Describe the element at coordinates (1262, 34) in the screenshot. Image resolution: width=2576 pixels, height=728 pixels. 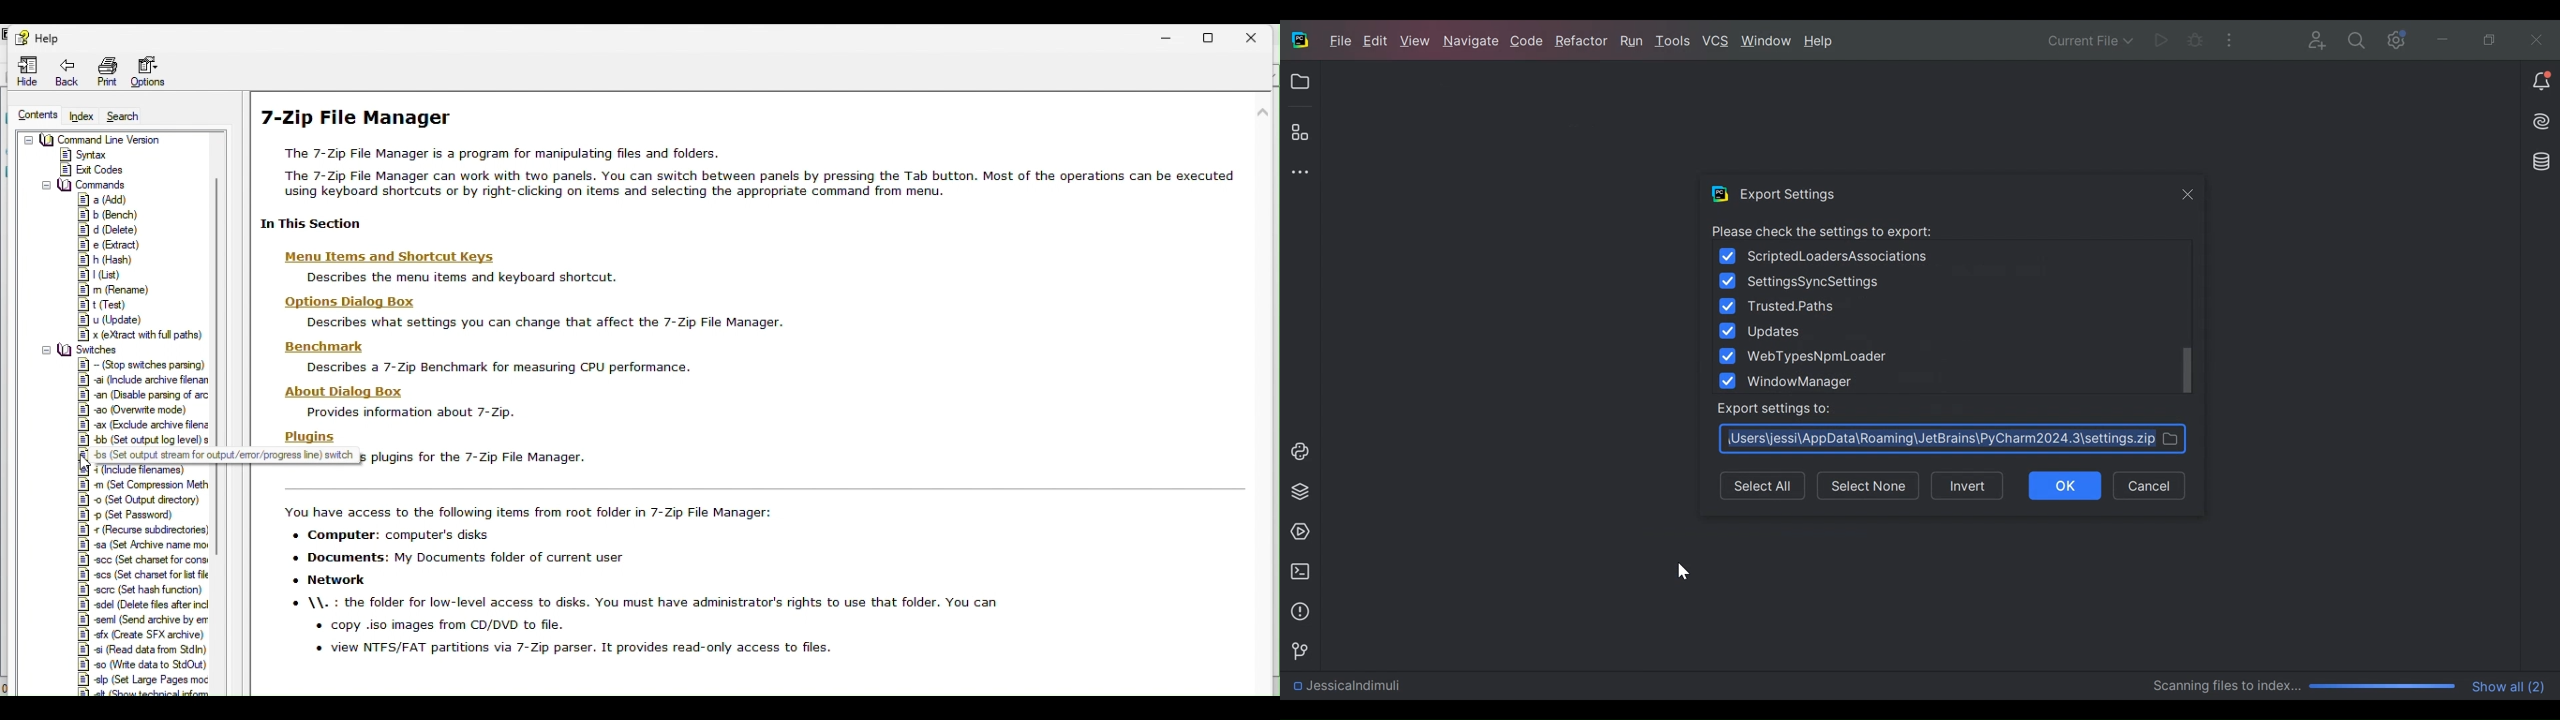
I see `Close ` at that location.